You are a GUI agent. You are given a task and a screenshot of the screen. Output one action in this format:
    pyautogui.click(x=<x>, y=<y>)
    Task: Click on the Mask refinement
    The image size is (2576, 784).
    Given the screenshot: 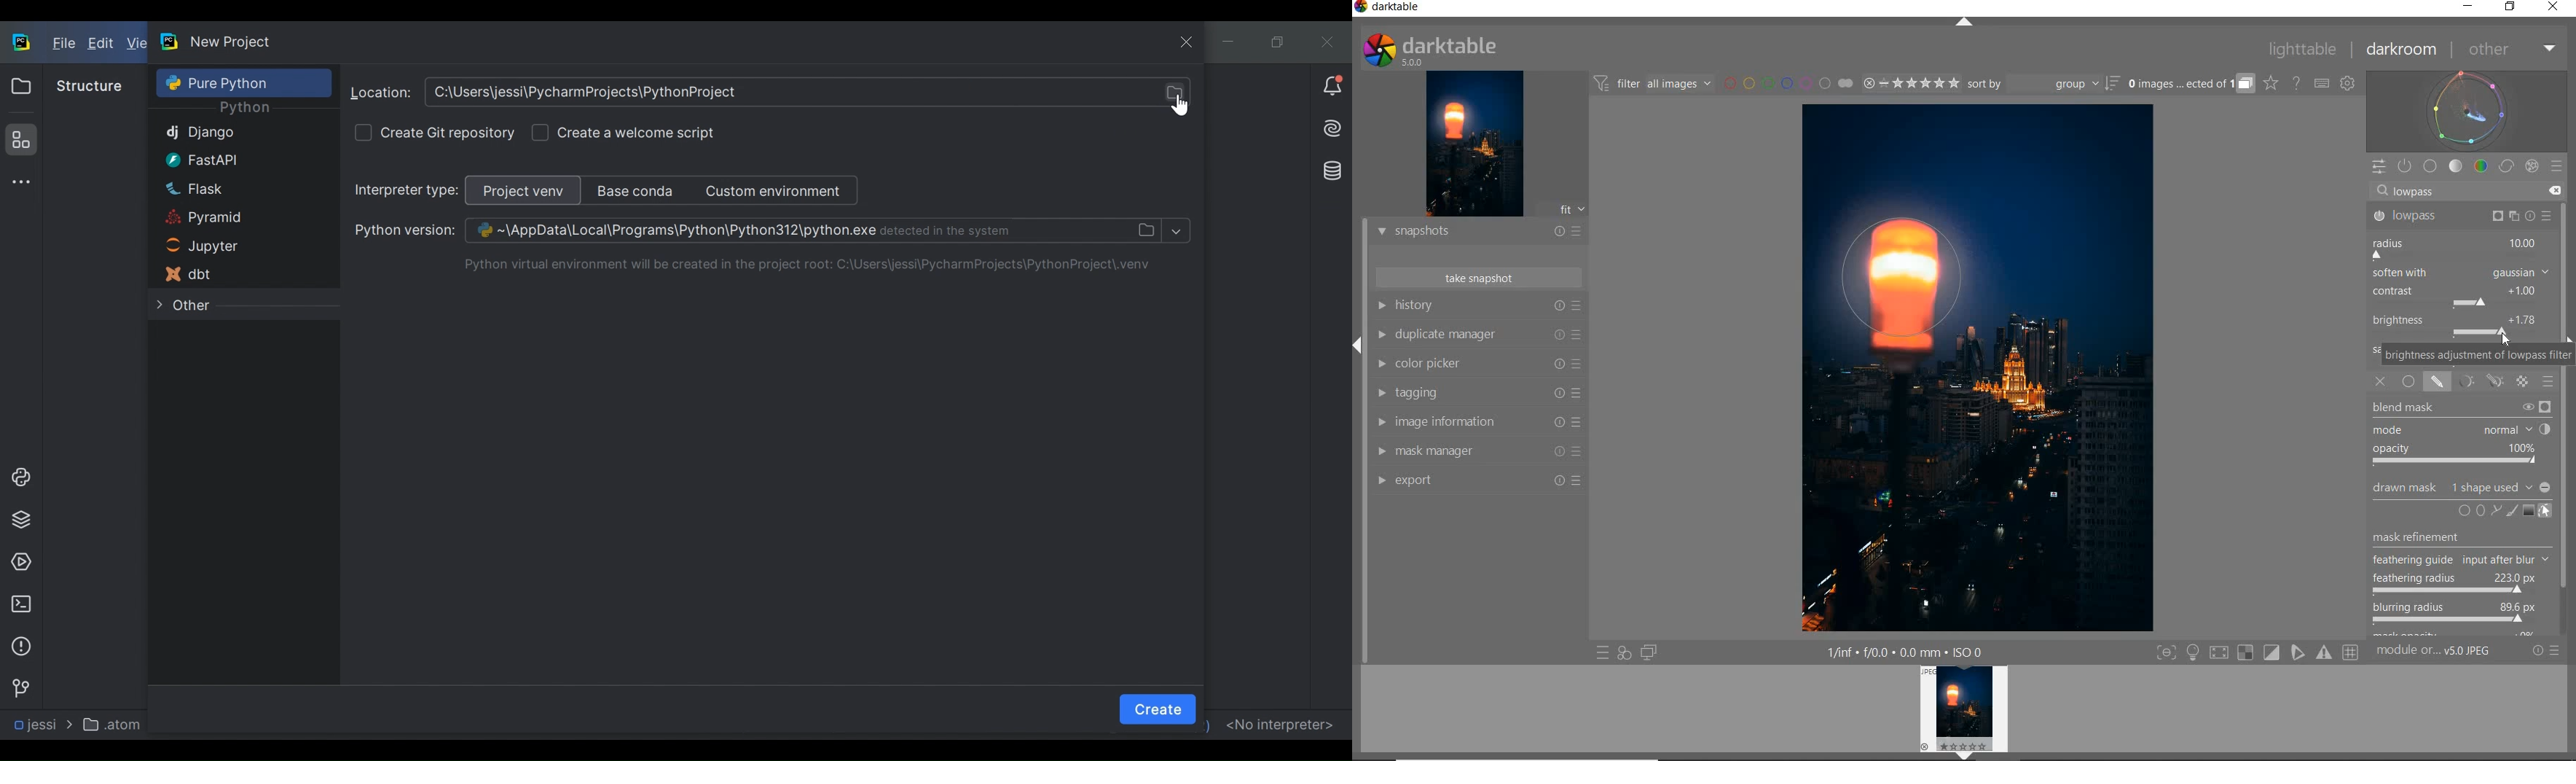 What is the action you would take?
    pyautogui.click(x=2417, y=534)
    